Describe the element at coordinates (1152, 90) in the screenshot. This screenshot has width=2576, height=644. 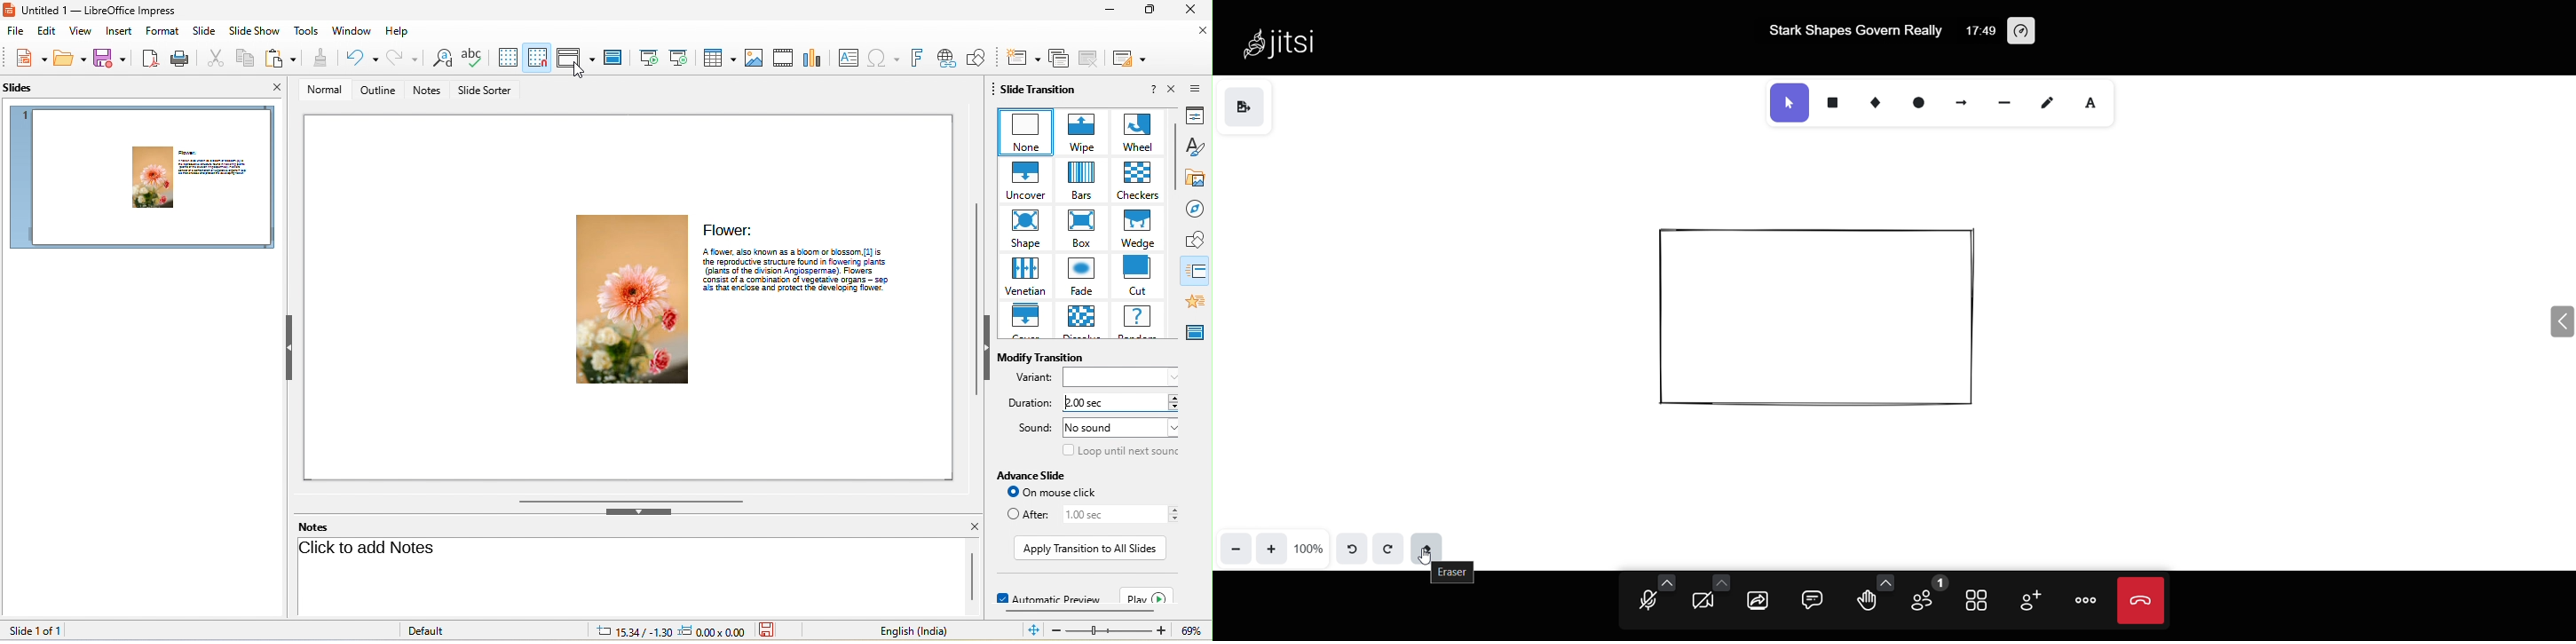
I see `help` at that location.